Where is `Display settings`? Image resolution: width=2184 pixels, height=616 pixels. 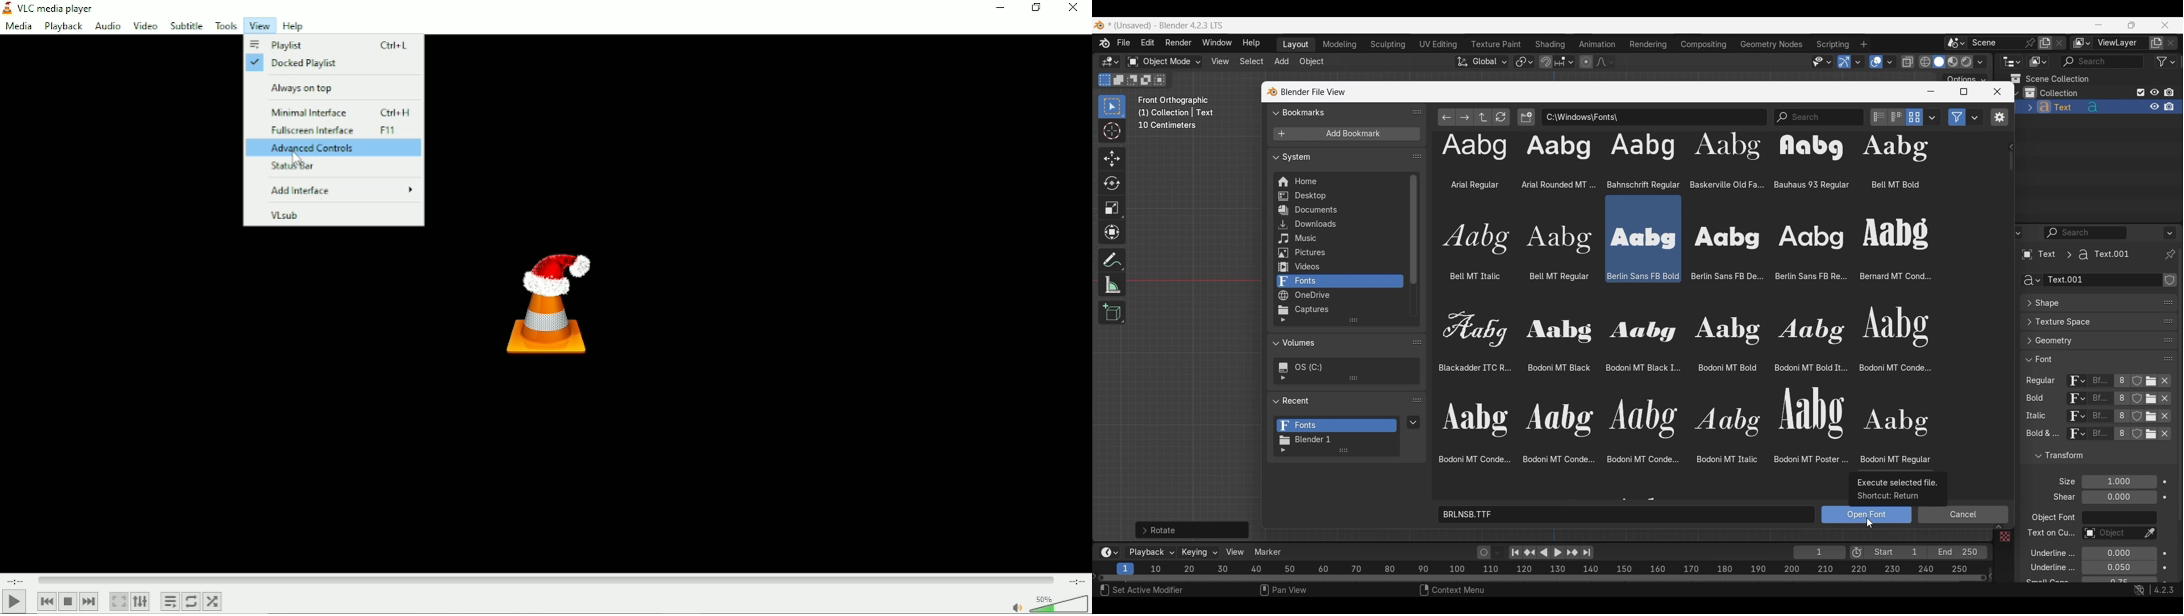
Display settings is located at coordinates (1933, 117).